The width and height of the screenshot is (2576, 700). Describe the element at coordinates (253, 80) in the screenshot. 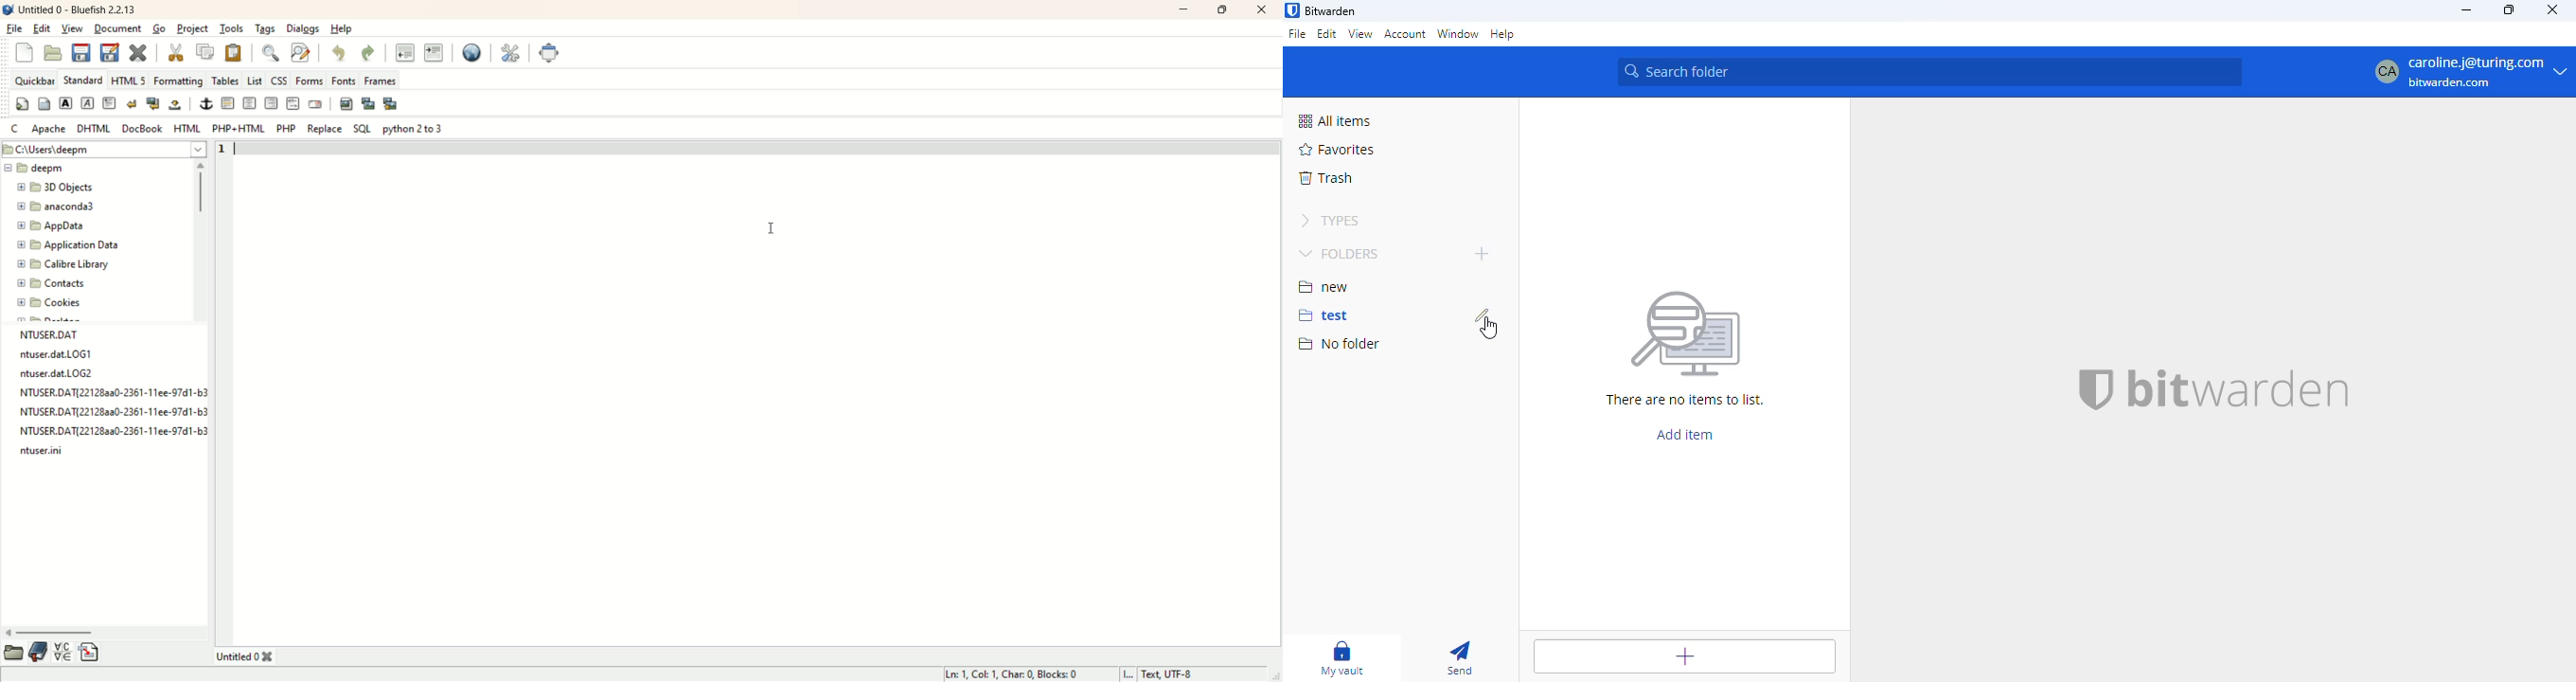

I see `List` at that location.